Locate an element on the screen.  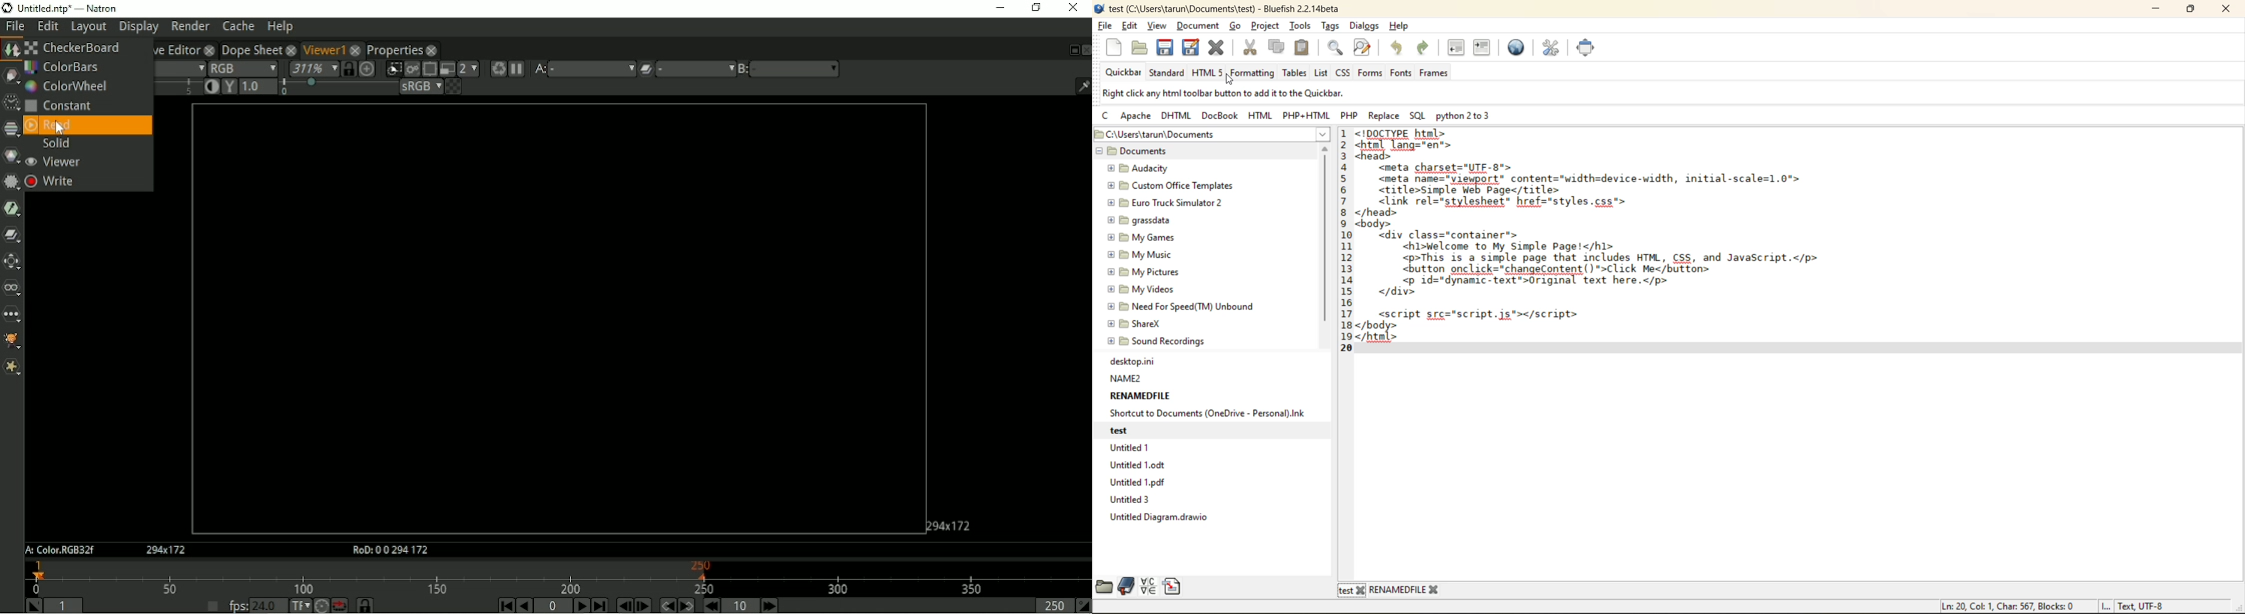
cursor is located at coordinates (1230, 81).